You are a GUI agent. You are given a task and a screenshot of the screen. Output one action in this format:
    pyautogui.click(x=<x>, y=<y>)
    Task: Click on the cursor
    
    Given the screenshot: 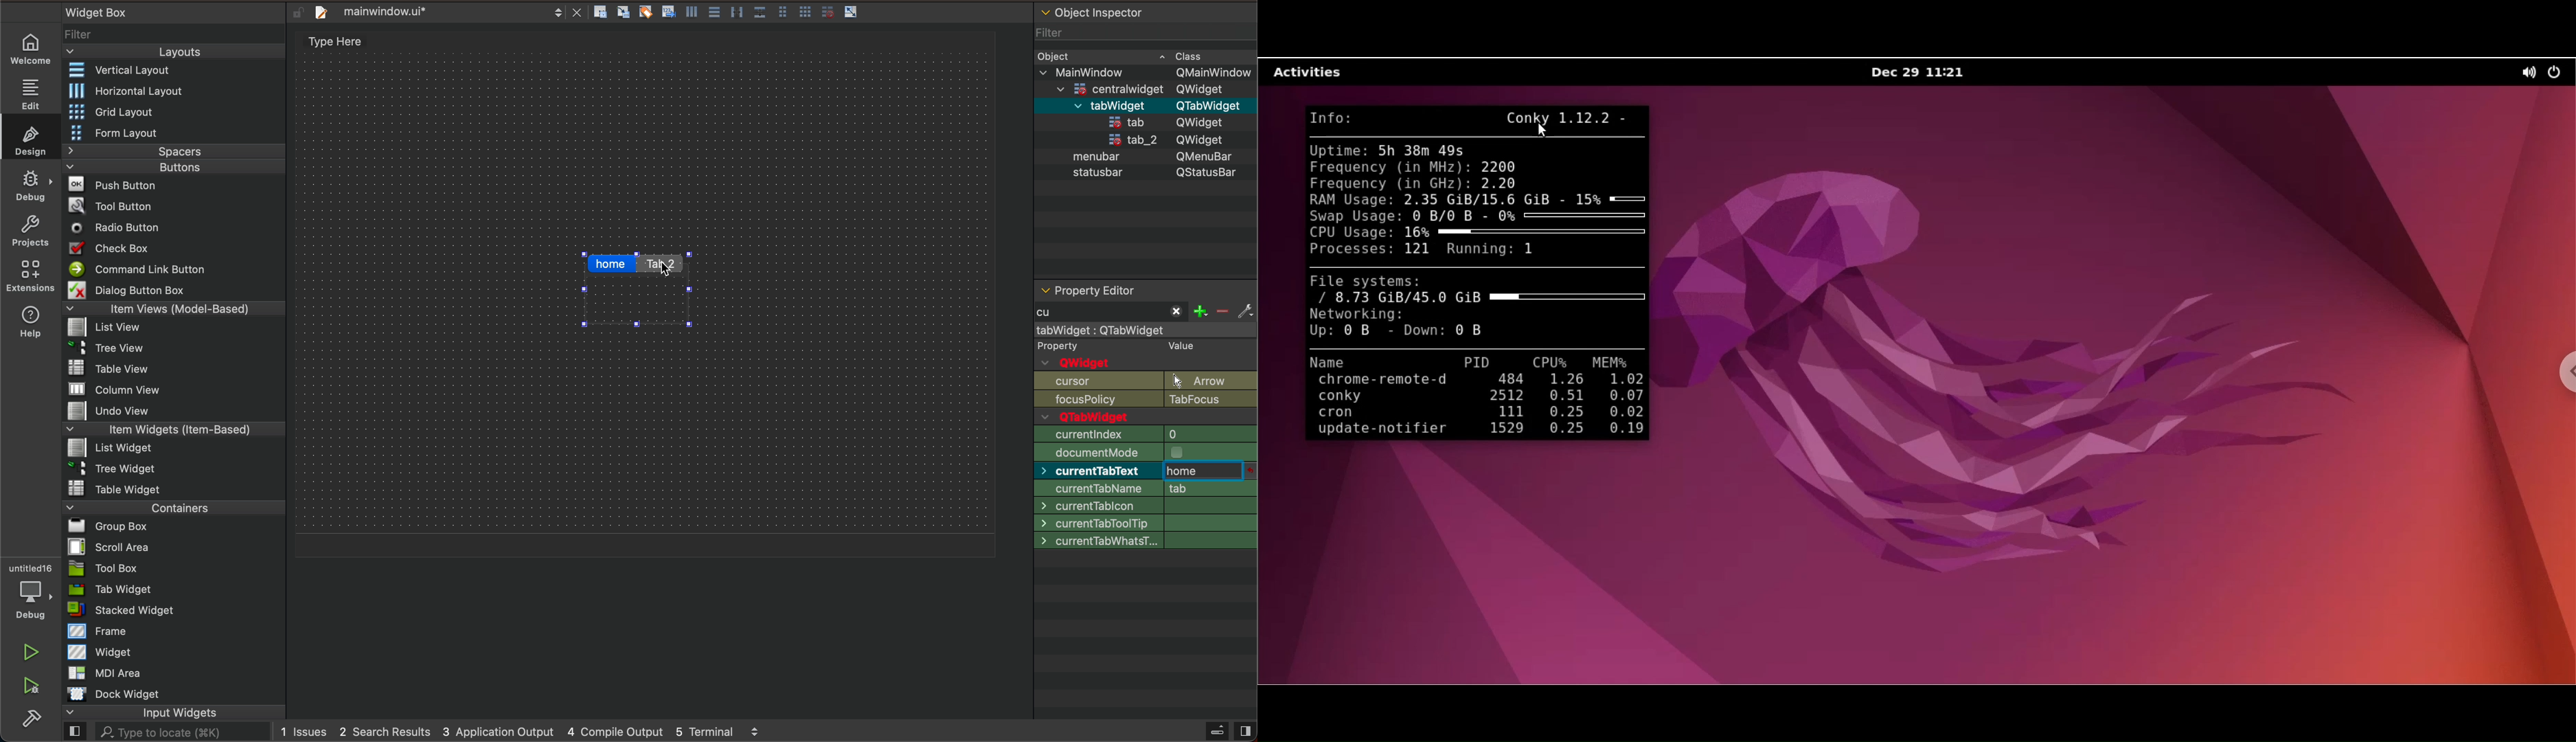 What is the action you would take?
    pyautogui.click(x=1144, y=576)
    